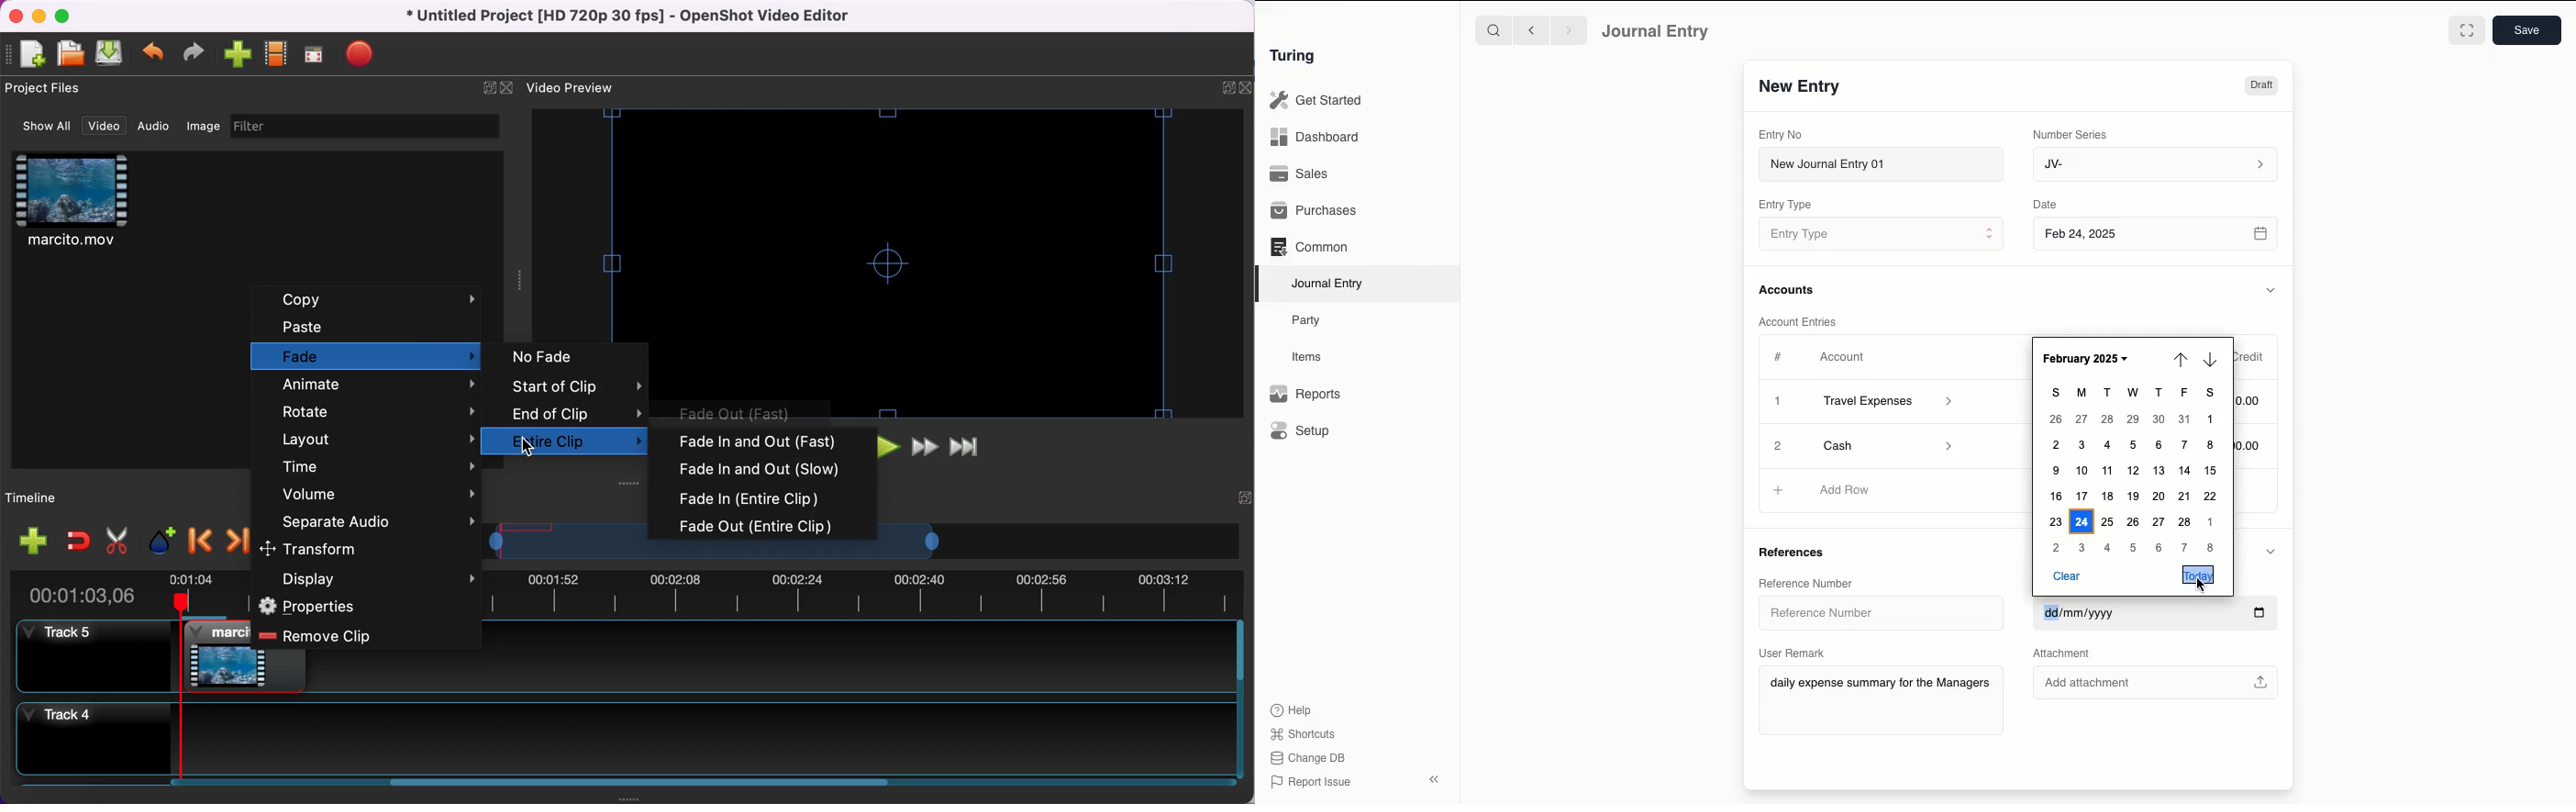 The height and width of the screenshot is (812, 2576). I want to click on Number Series, so click(2073, 135).